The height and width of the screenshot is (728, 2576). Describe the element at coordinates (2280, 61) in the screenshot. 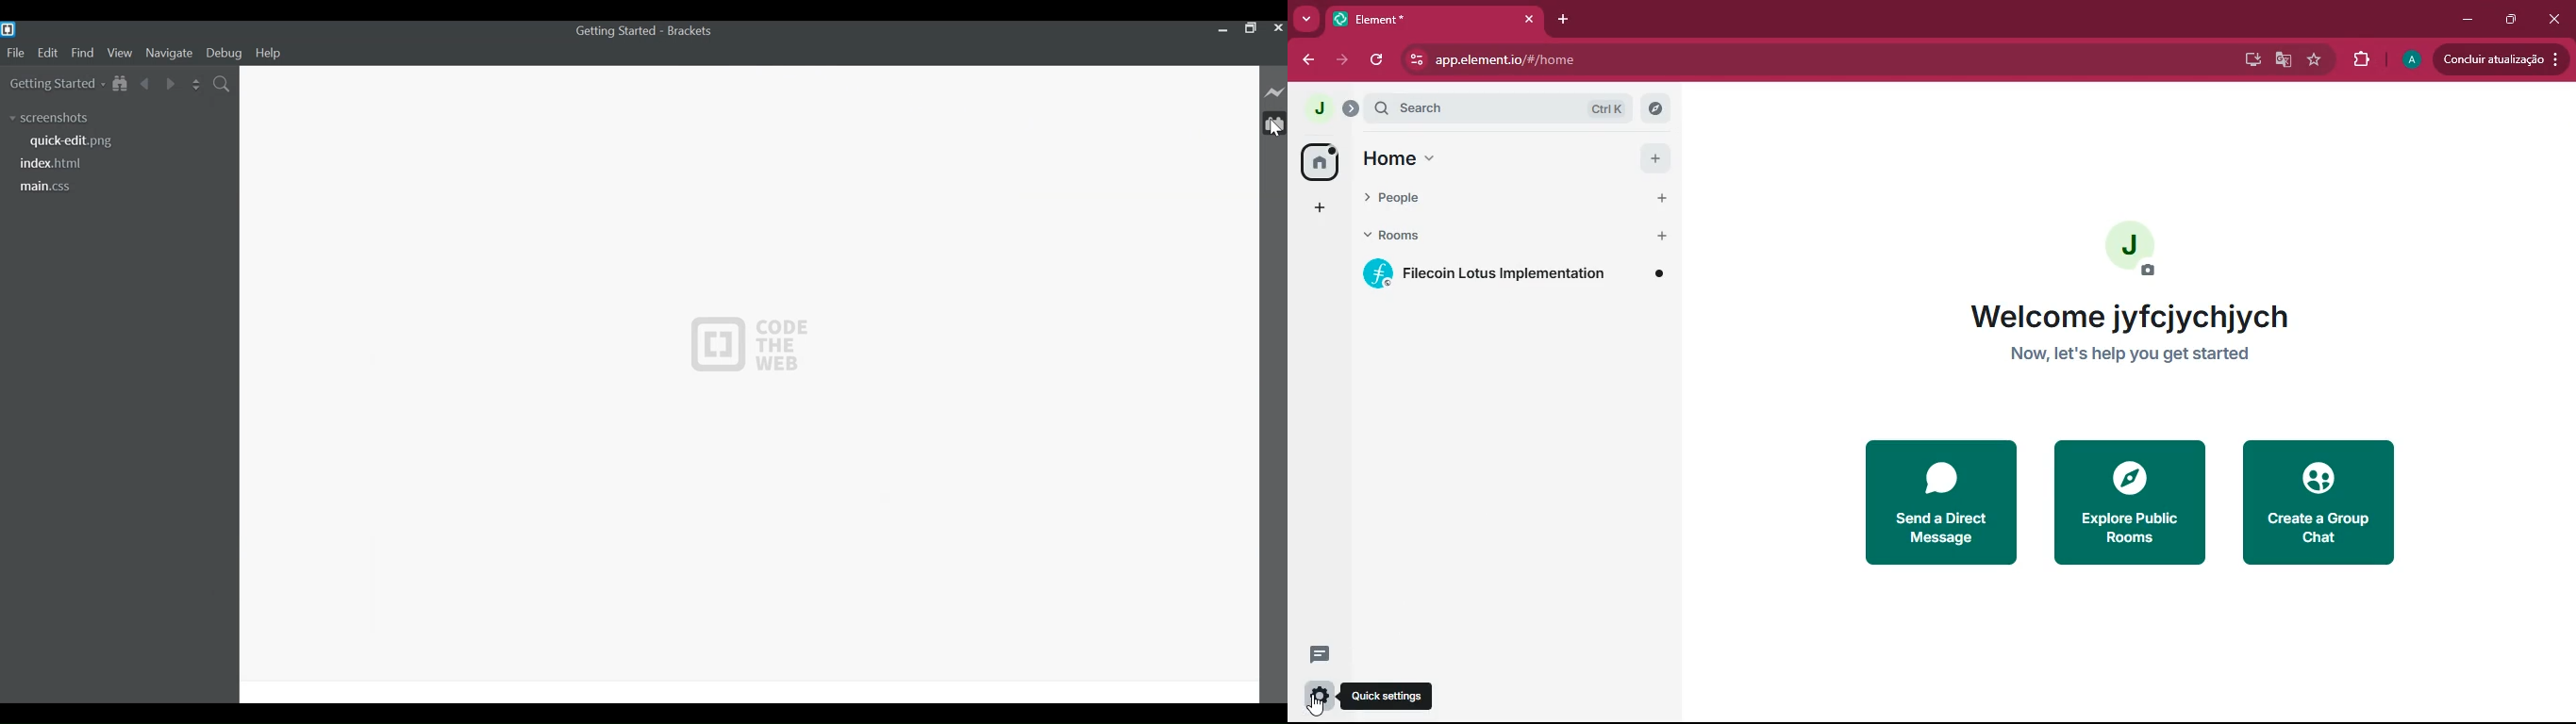

I see `google translate ` at that location.